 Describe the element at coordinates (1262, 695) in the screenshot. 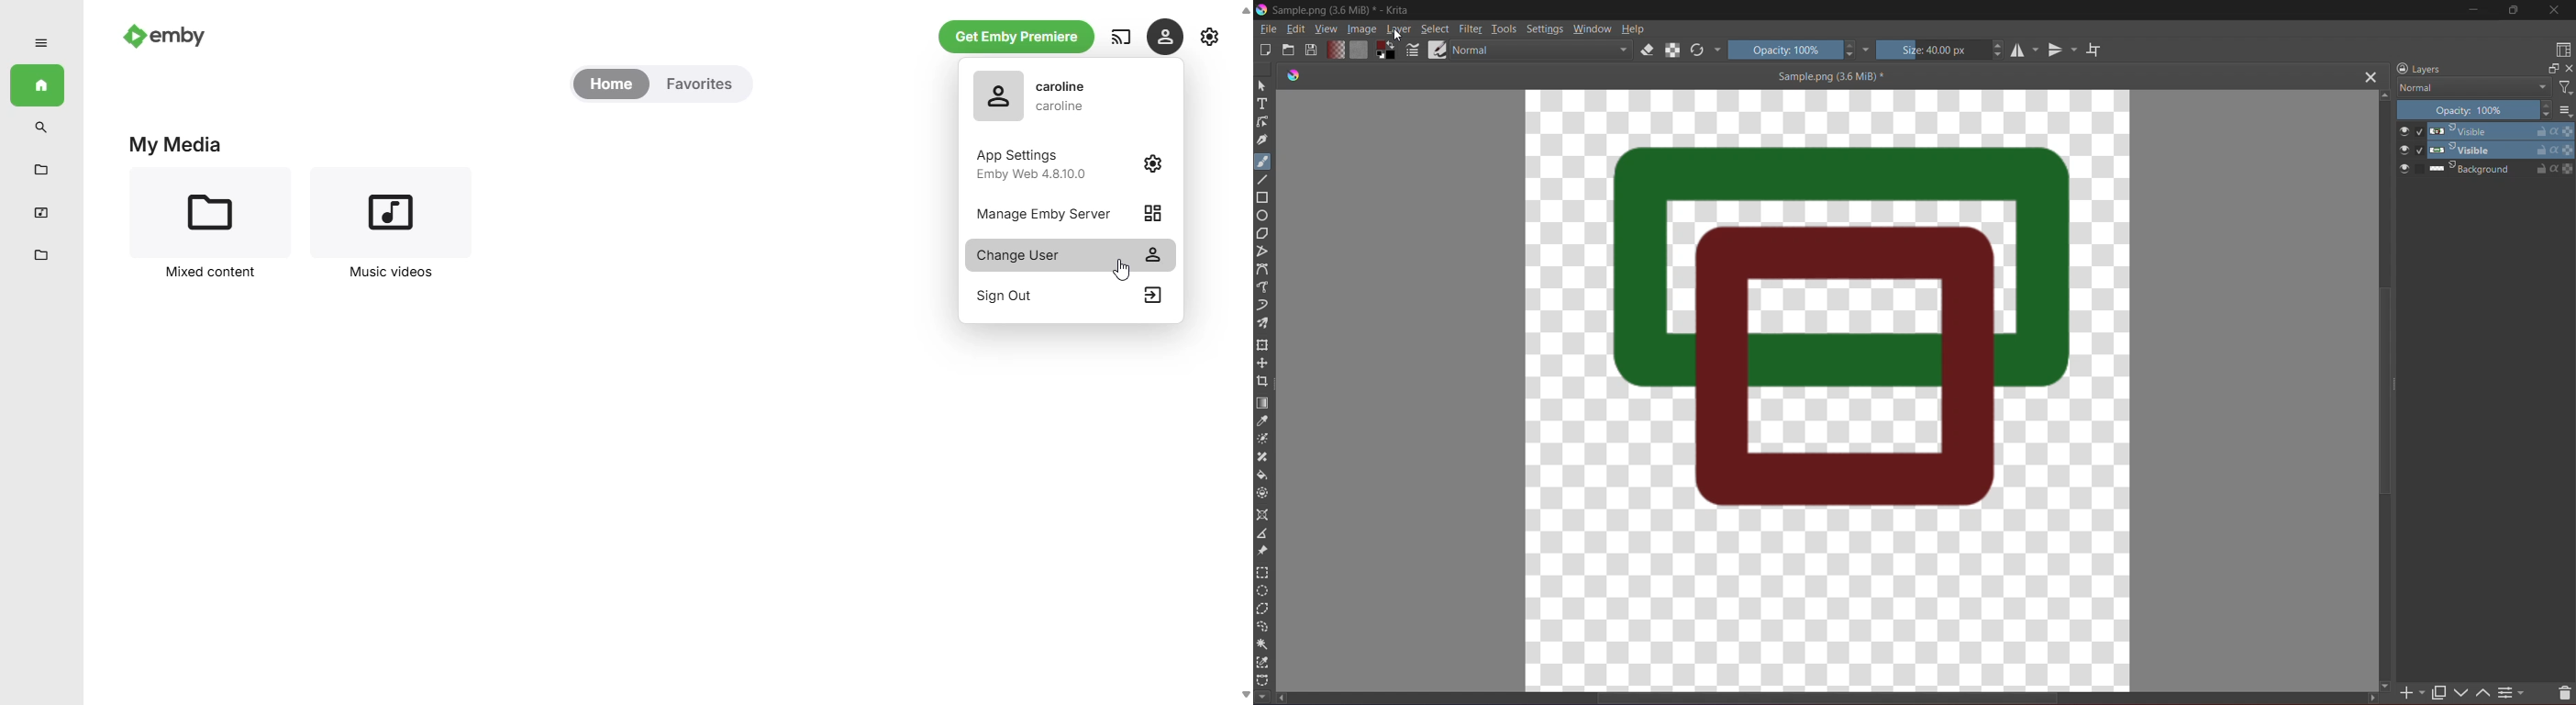

I see `More tools` at that location.